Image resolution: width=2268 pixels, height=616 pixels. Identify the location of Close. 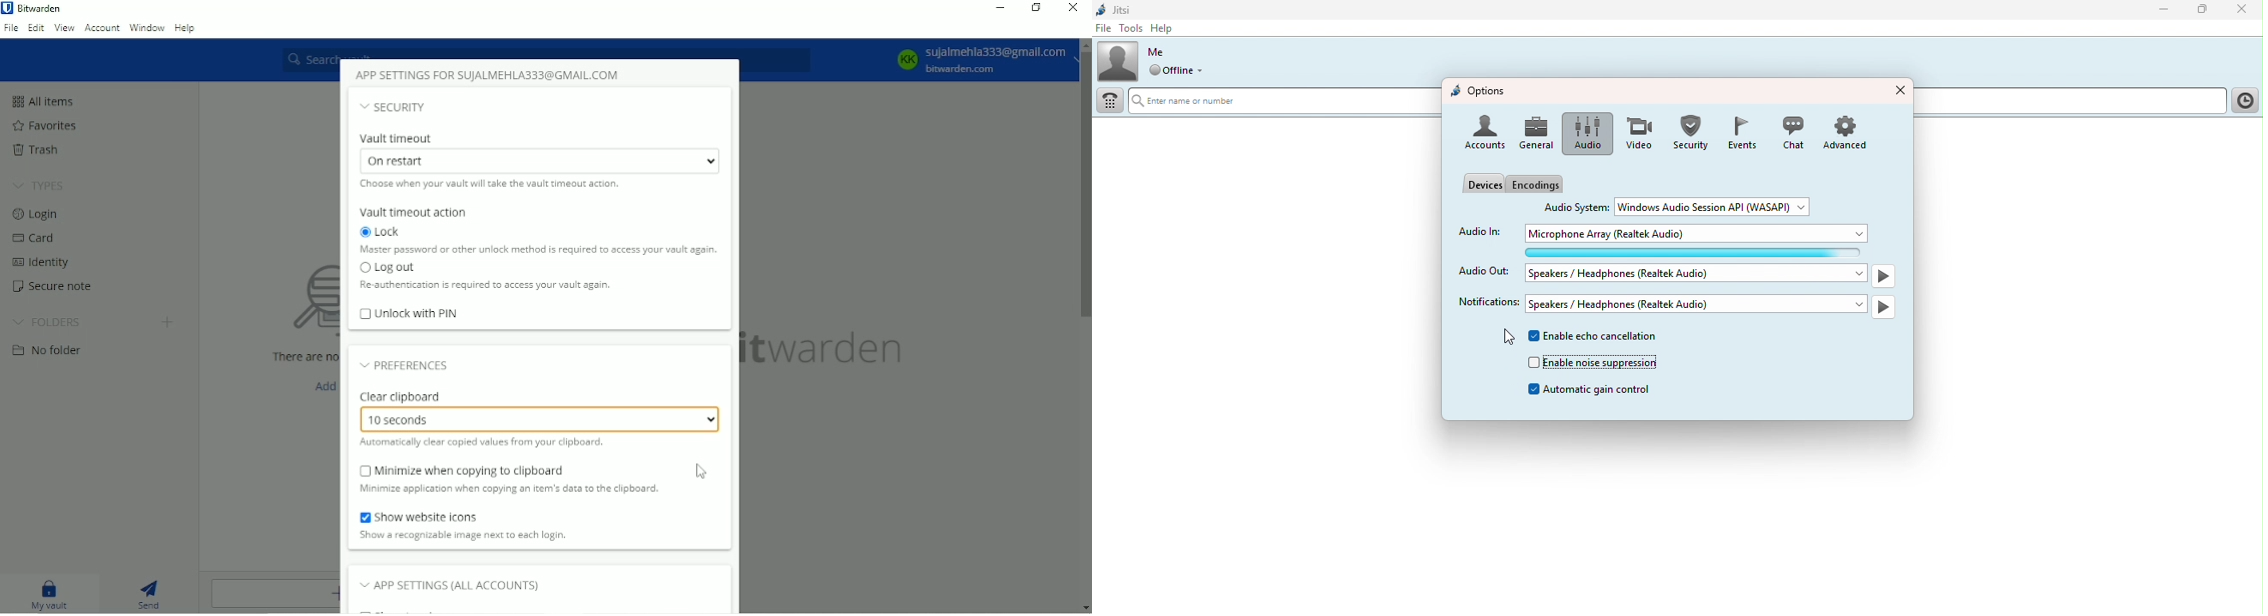
(1899, 88).